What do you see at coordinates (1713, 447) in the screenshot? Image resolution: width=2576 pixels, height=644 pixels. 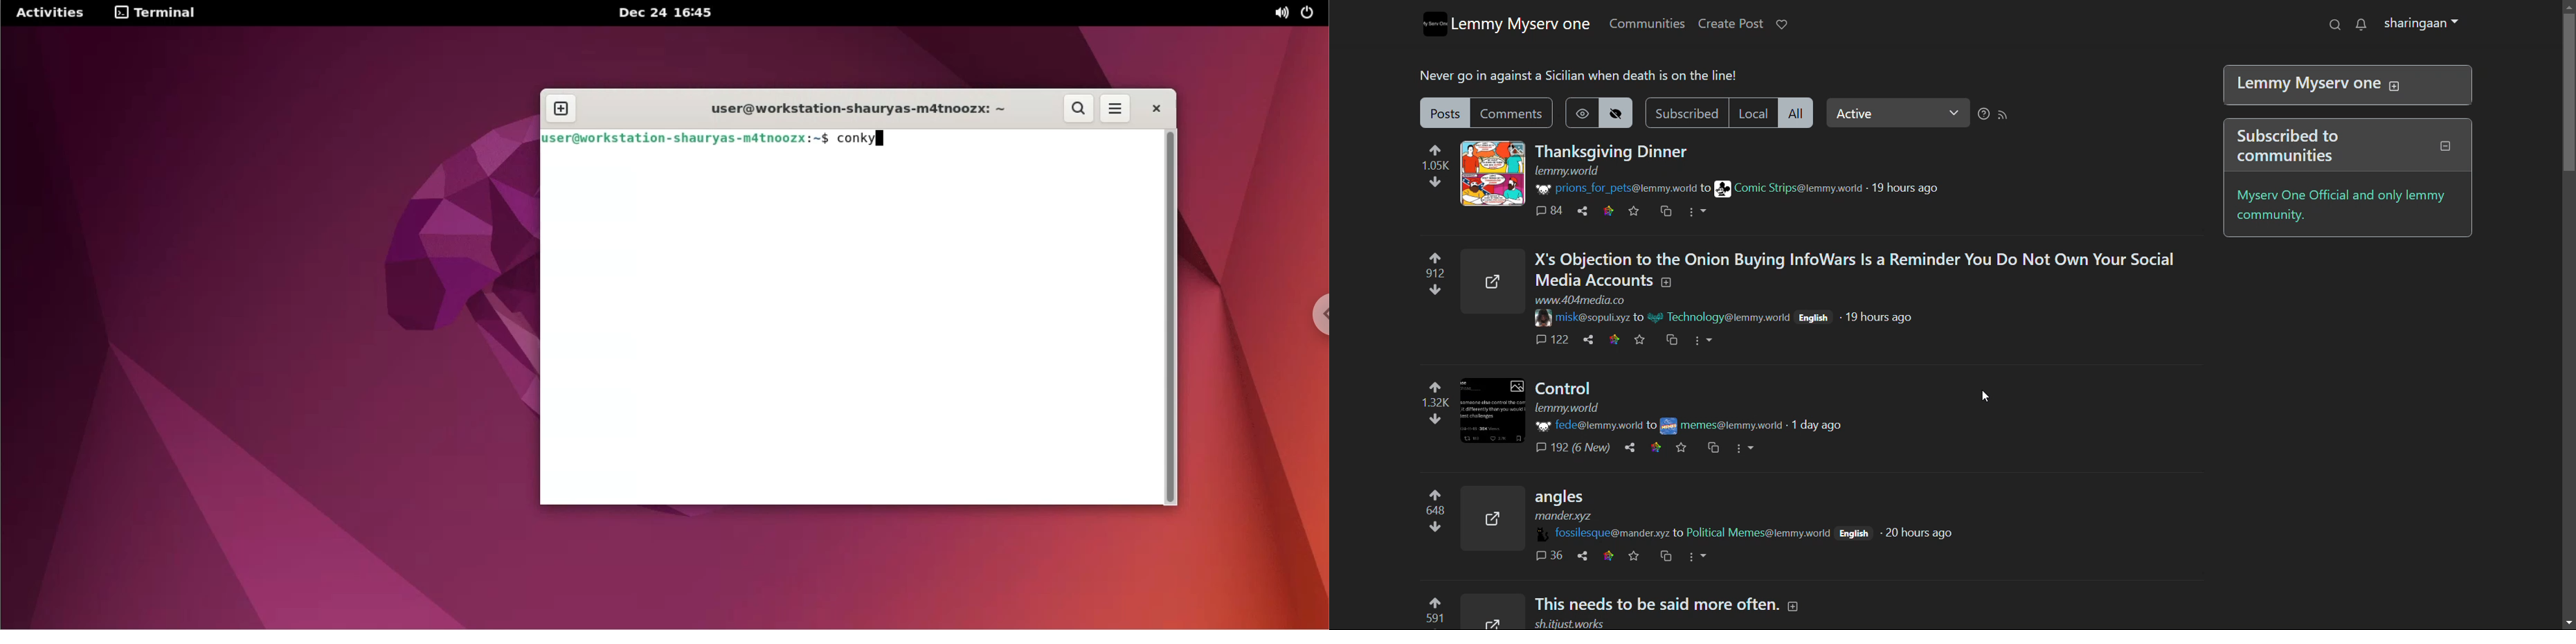 I see `Cross post` at bounding box center [1713, 447].